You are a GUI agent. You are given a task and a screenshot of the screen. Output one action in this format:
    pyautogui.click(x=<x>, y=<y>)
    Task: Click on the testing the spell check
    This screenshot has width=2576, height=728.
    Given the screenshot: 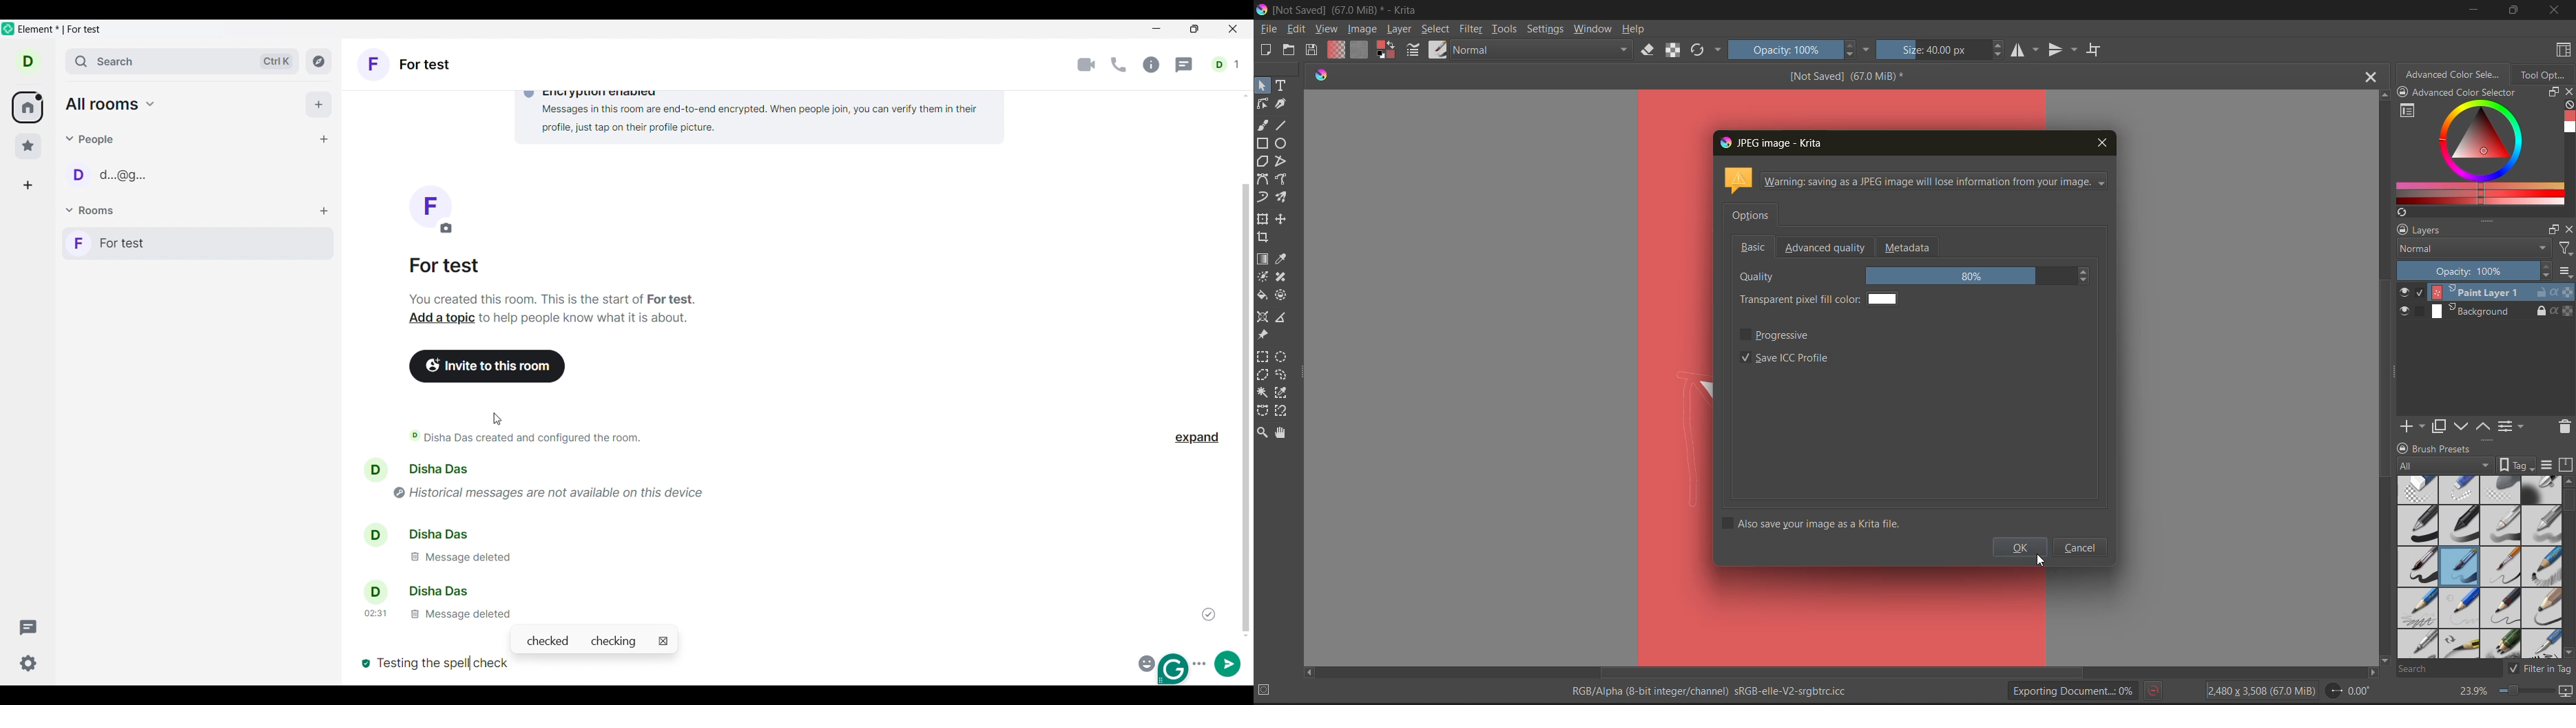 What is the action you would take?
    pyautogui.click(x=449, y=663)
    